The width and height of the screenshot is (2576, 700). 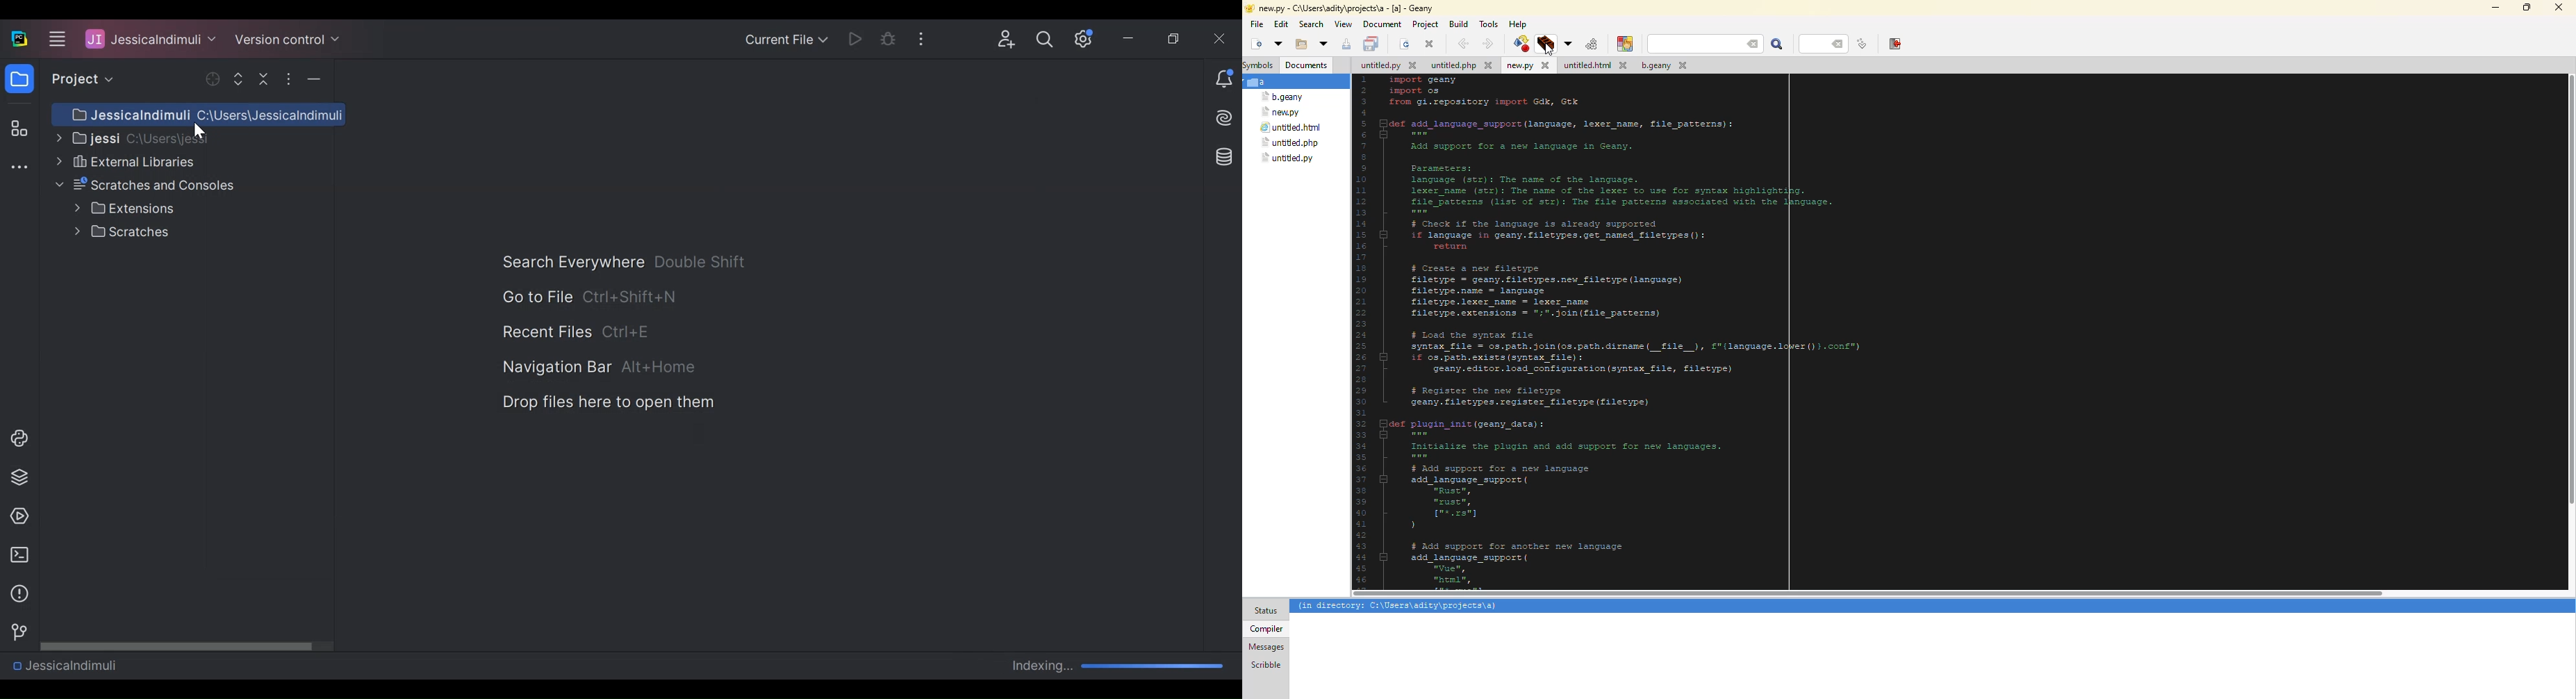 What do you see at coordinates (1226, 118) in the screenshot?
I see `AI Assistant` at bounding box center [1226, 118].